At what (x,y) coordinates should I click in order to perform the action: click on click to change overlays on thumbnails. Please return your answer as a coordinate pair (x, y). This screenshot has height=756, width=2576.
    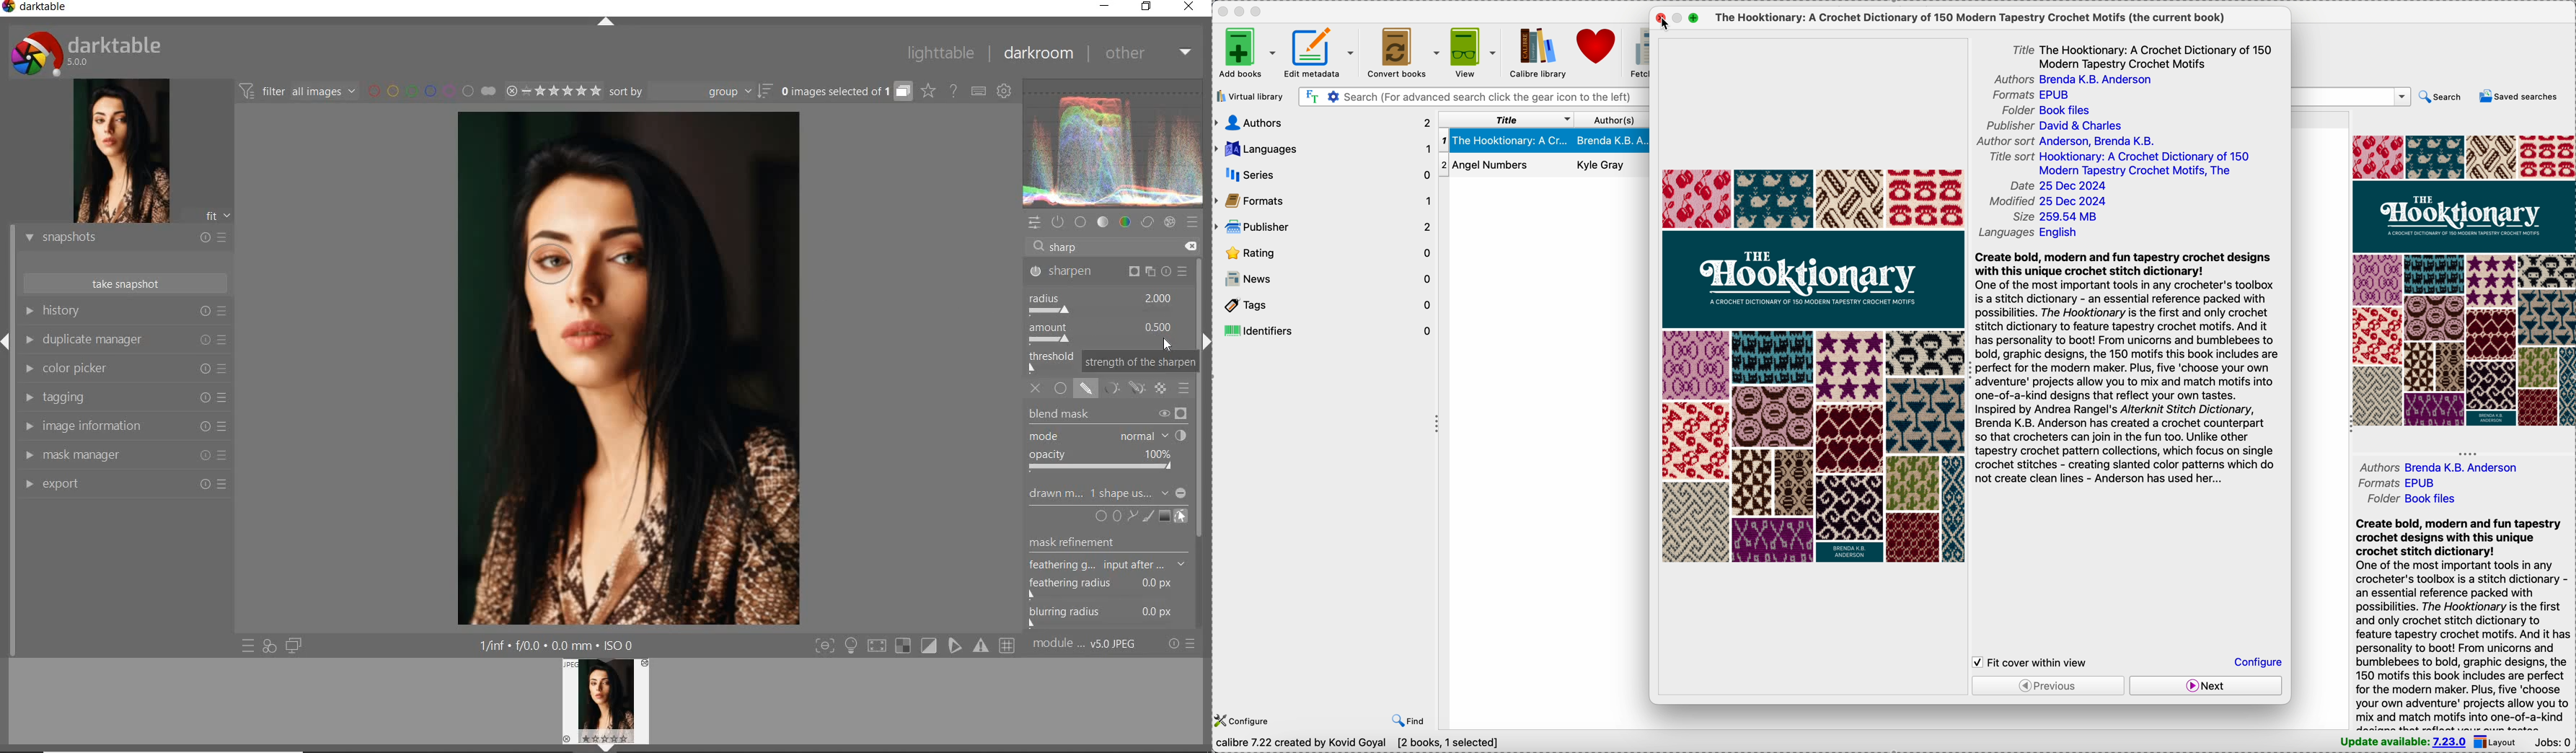
    Looking at the image, I should click on (929, 92).